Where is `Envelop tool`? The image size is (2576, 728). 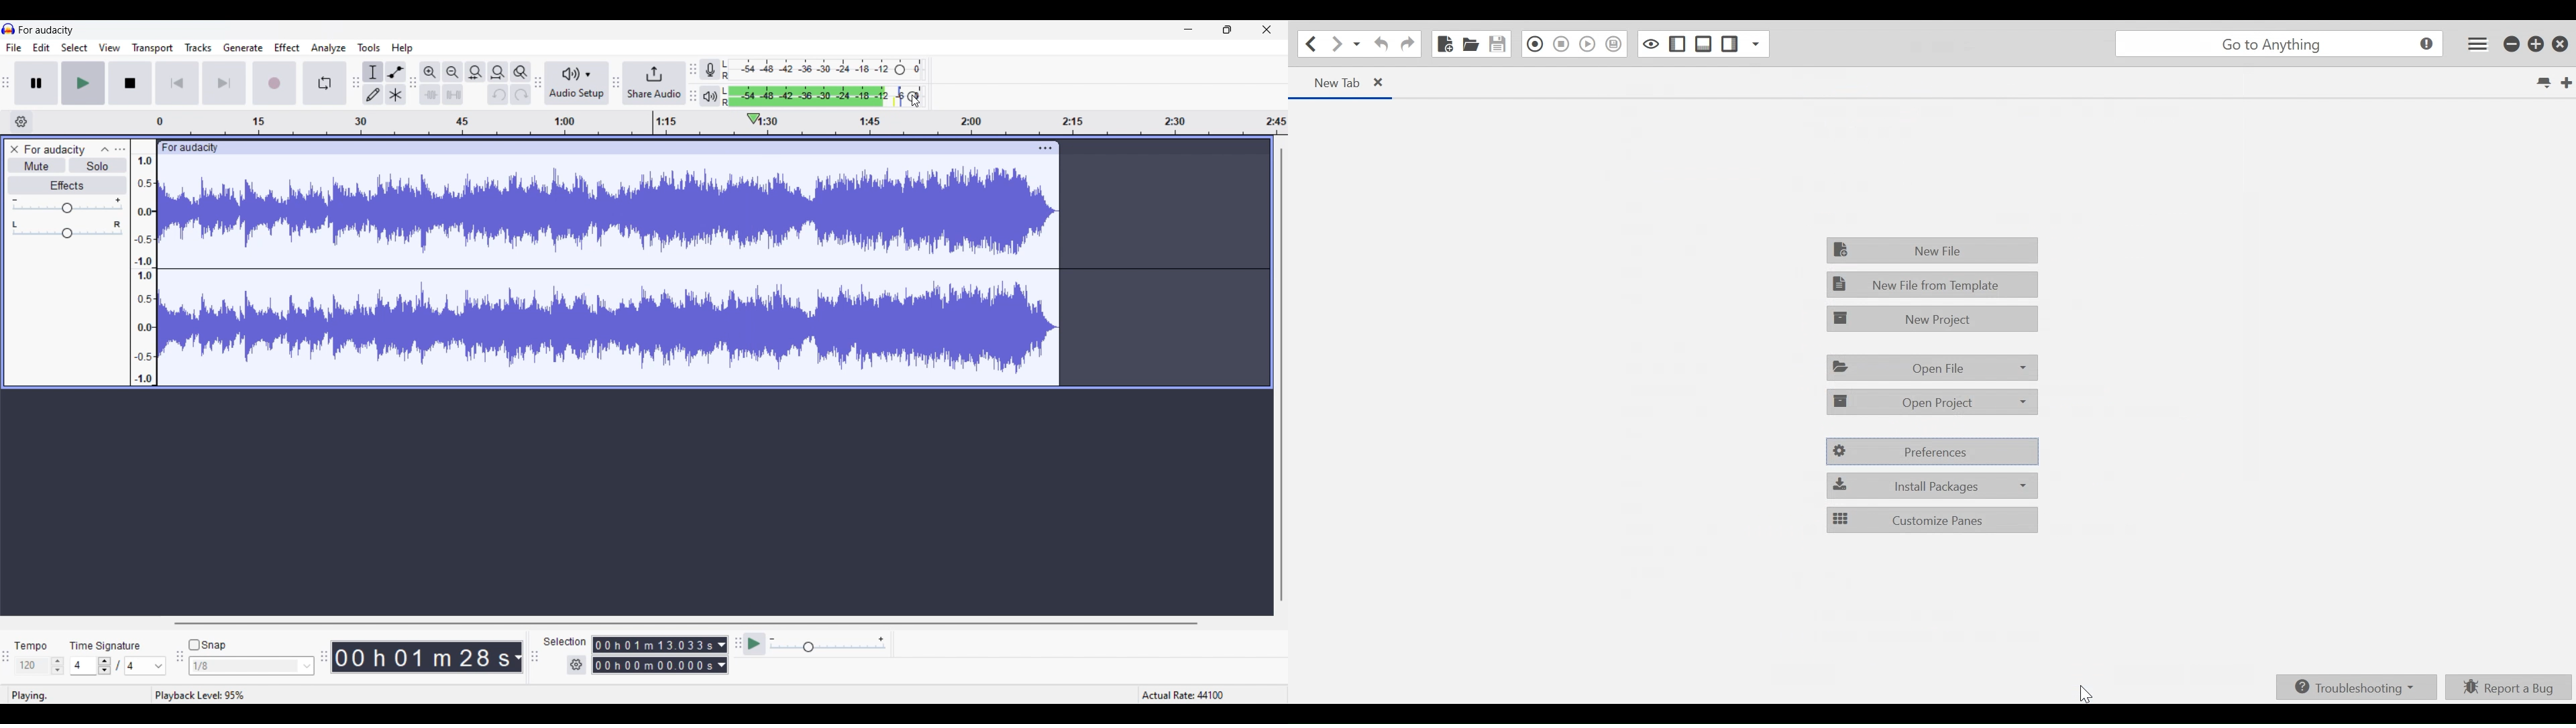
Envelop tool is located at coordinates (396, 72).